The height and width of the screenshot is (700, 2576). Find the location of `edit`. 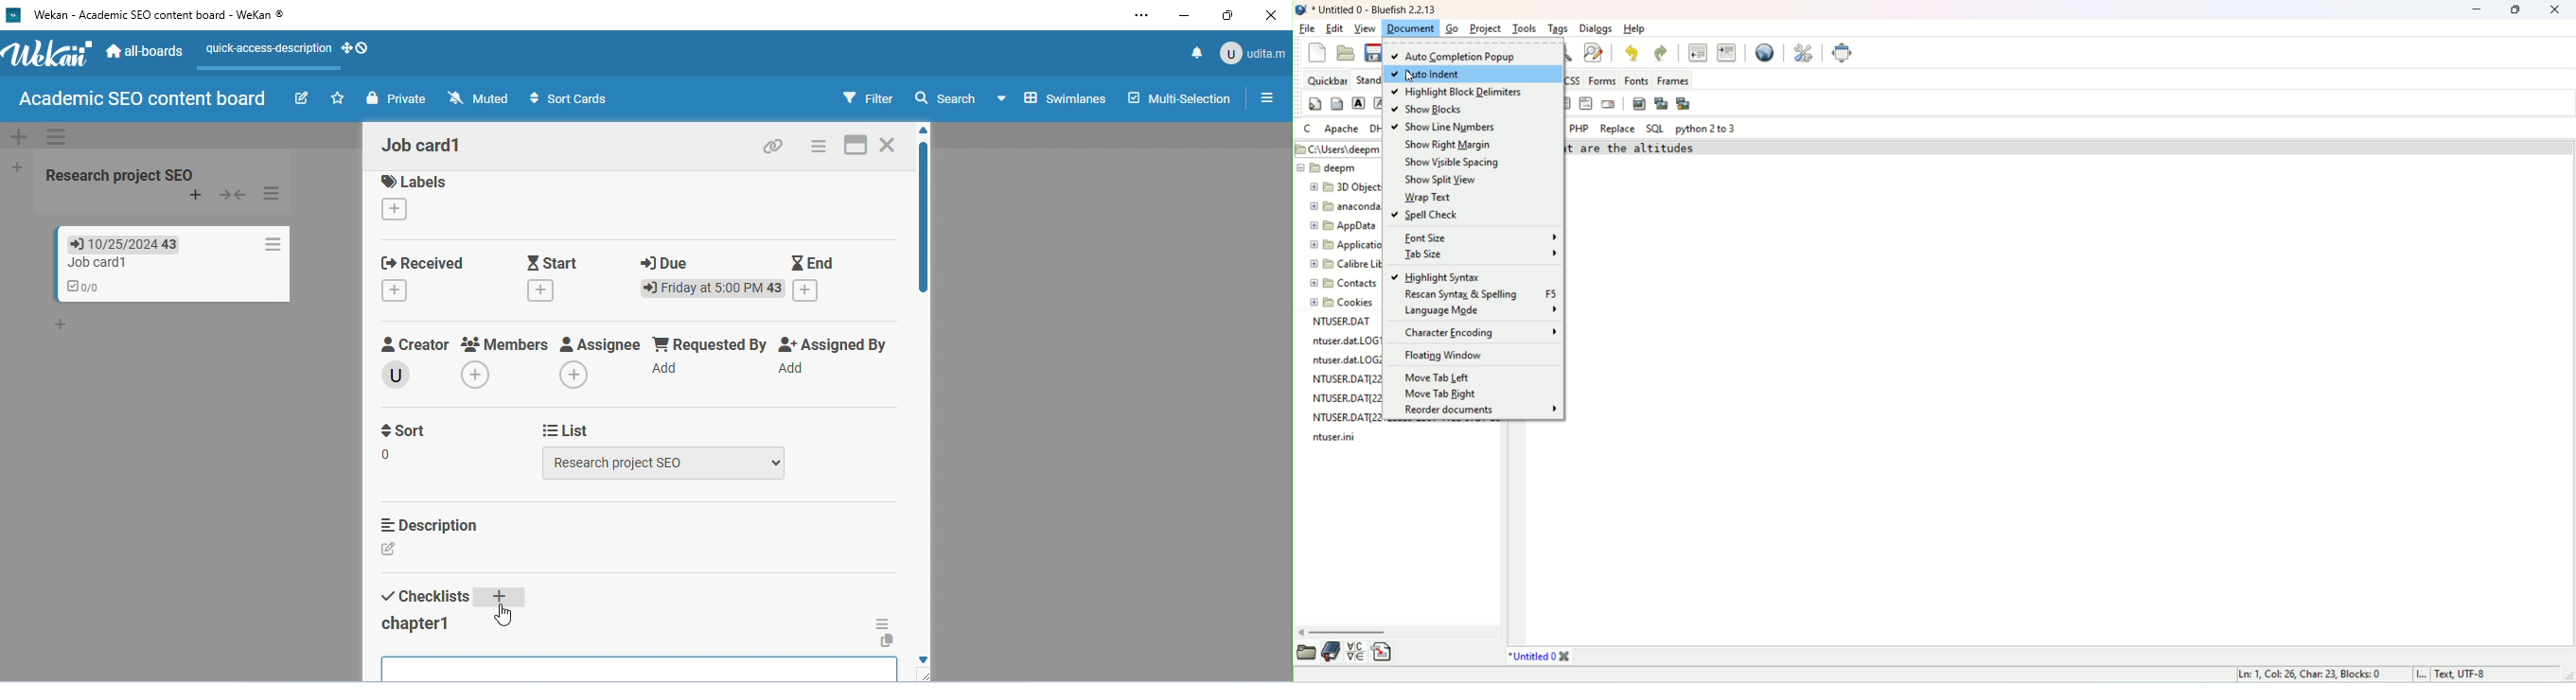

edit is located at coordinates (1336, 28).